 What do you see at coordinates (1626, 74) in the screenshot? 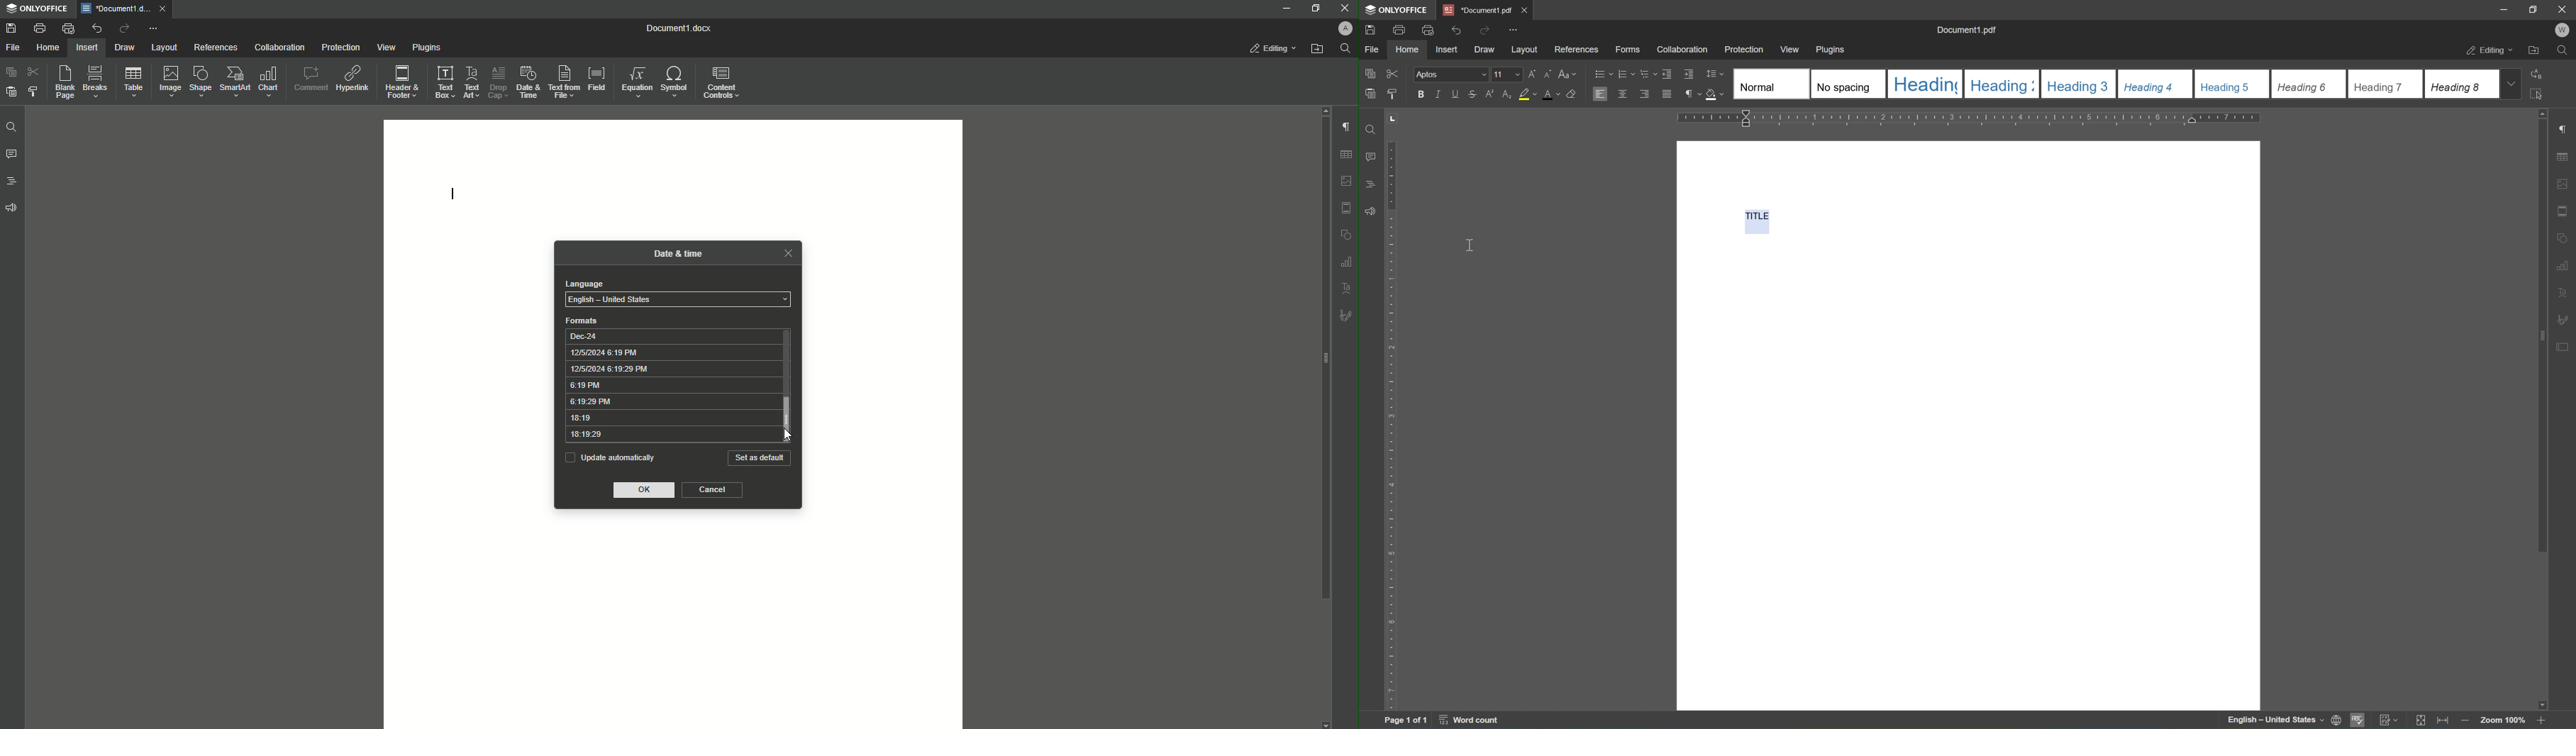
I see `numbering` at bounding box center [1626, 74].